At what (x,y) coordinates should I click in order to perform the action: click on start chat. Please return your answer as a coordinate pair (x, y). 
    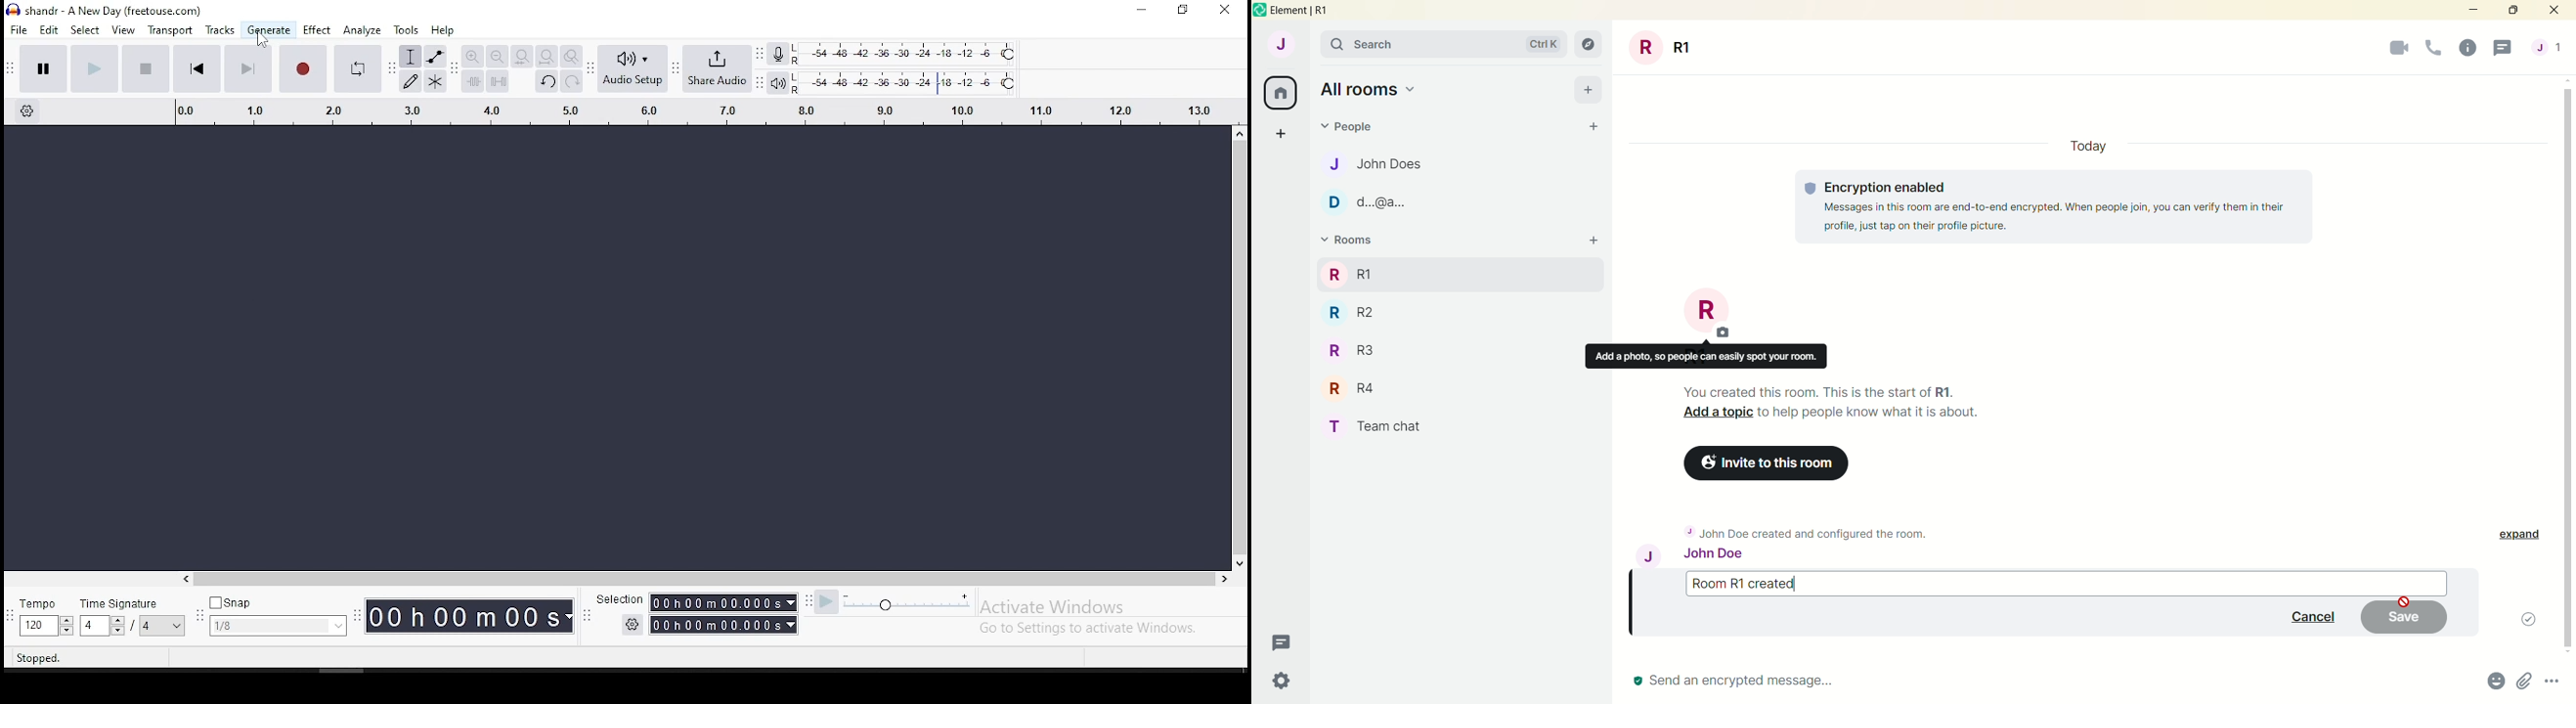
    Looking at the image, I should click on (1589, 125).